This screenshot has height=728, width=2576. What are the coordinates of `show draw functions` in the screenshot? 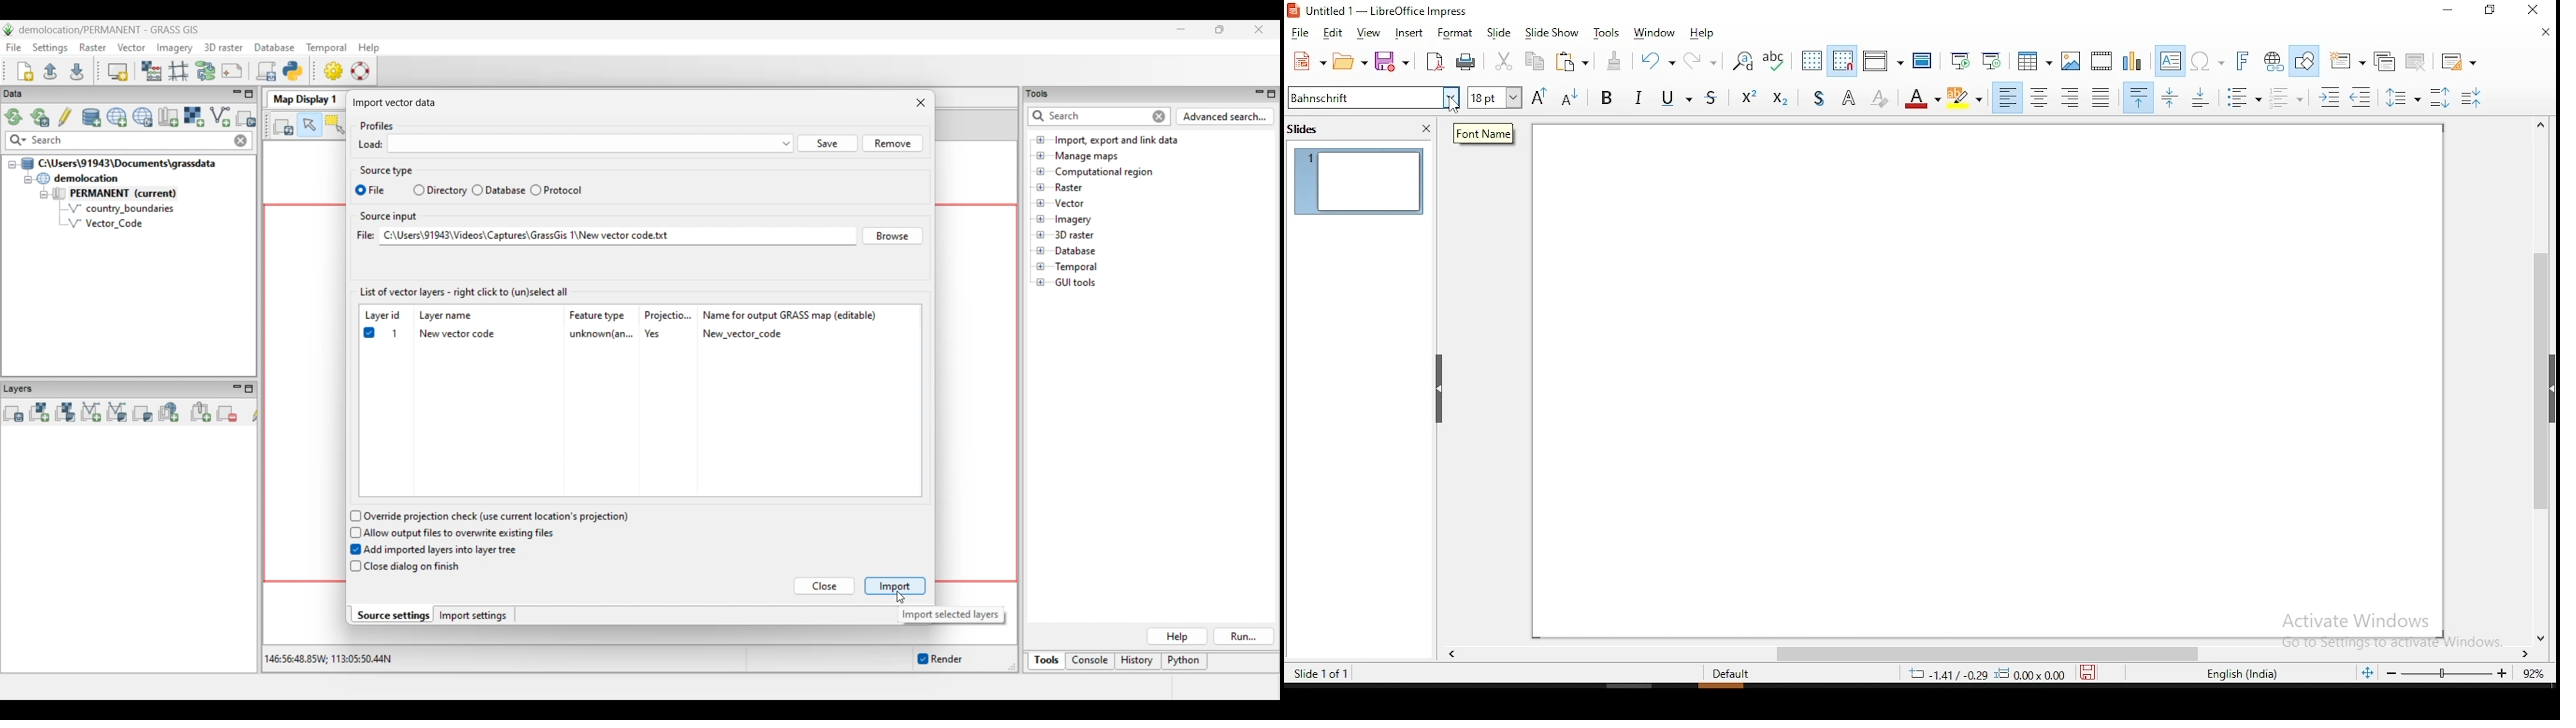 It's located at (2305, 61).